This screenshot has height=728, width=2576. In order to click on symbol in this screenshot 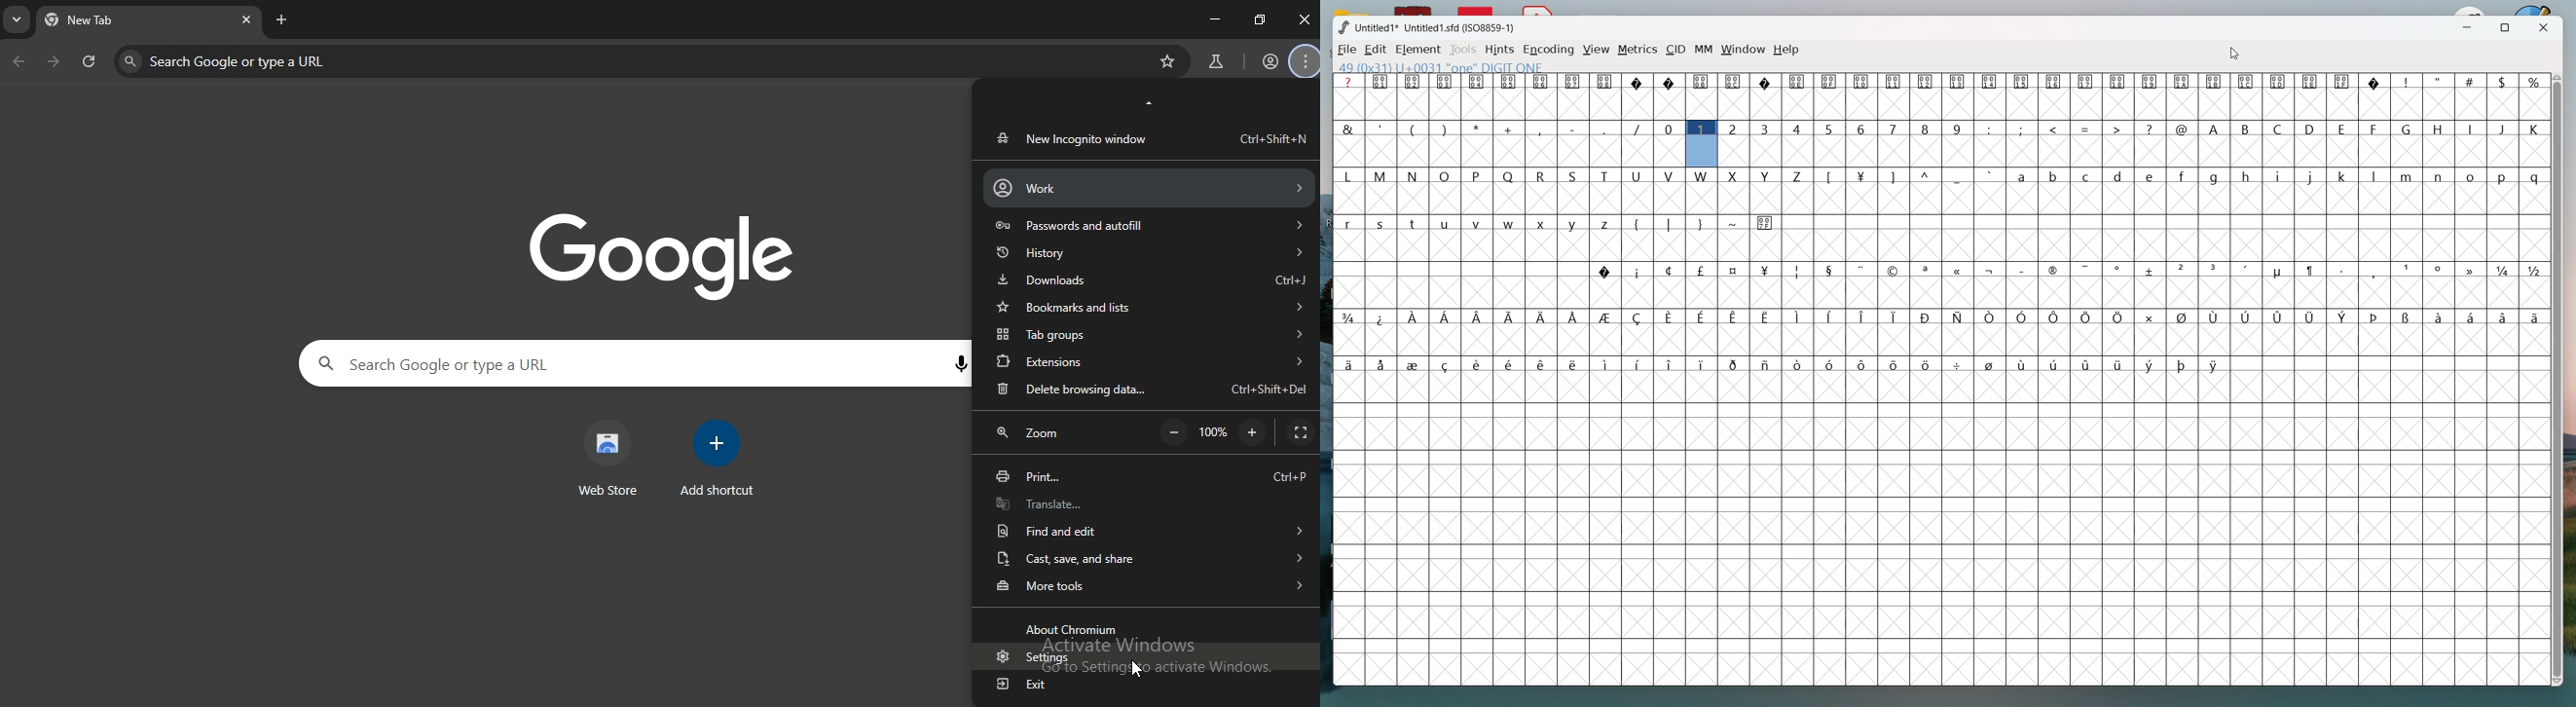, I will do `click(1799, 81)`.